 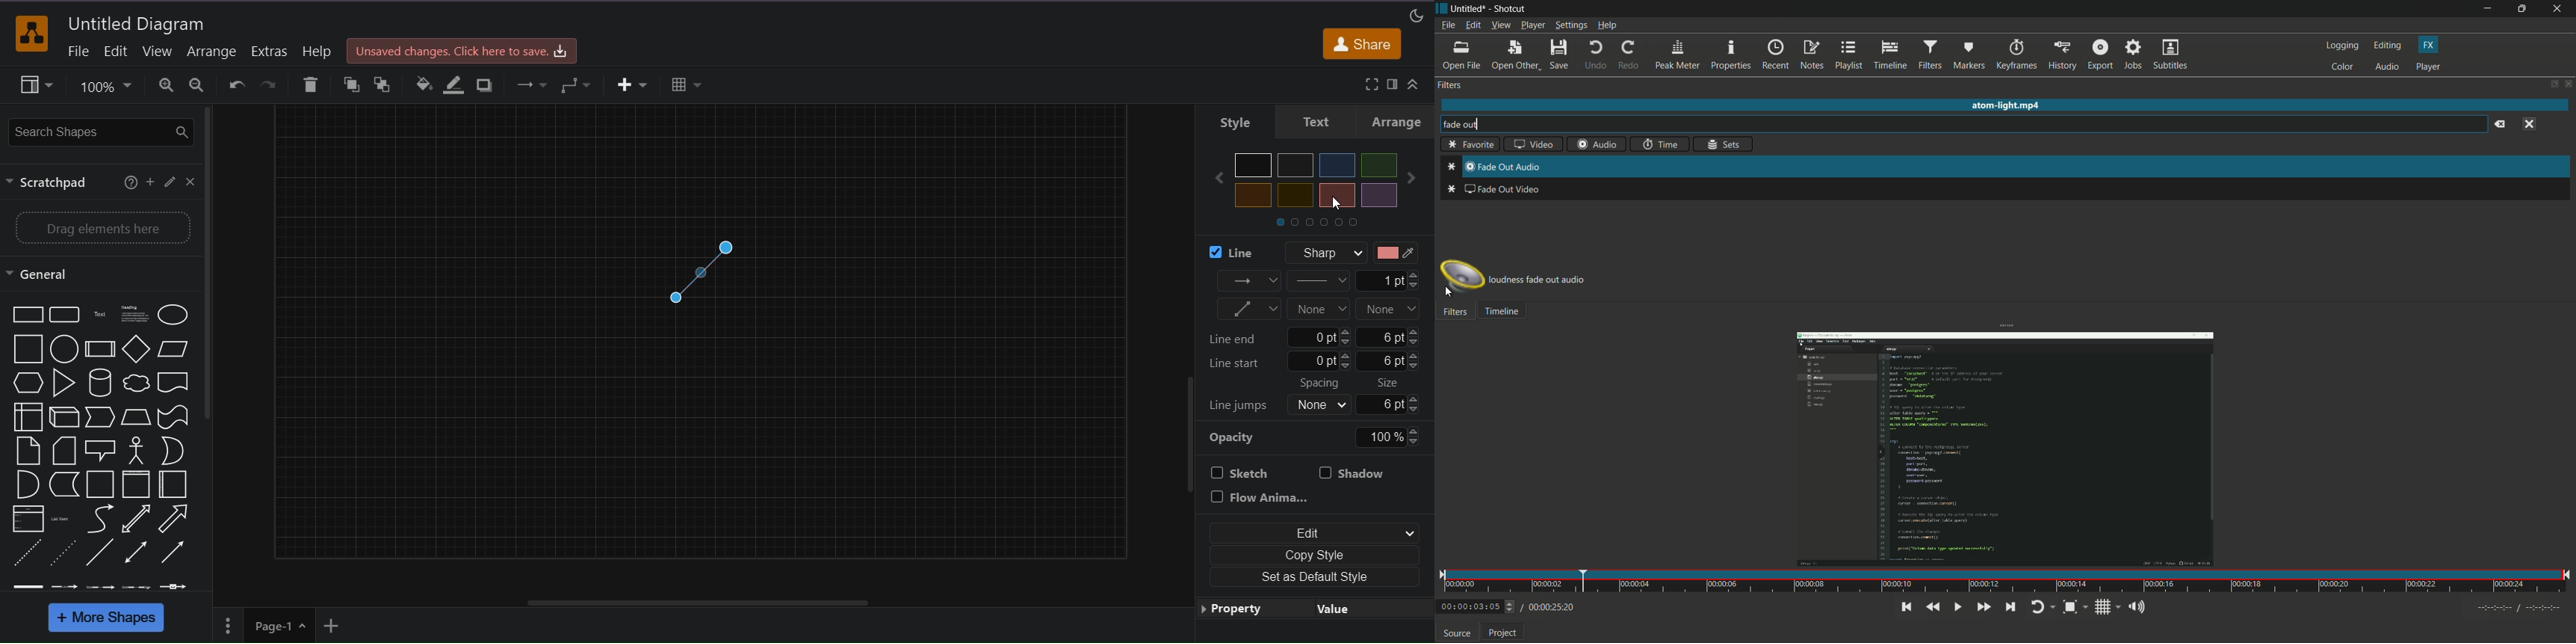 I want to click on extras, so click(x=270, y=52).